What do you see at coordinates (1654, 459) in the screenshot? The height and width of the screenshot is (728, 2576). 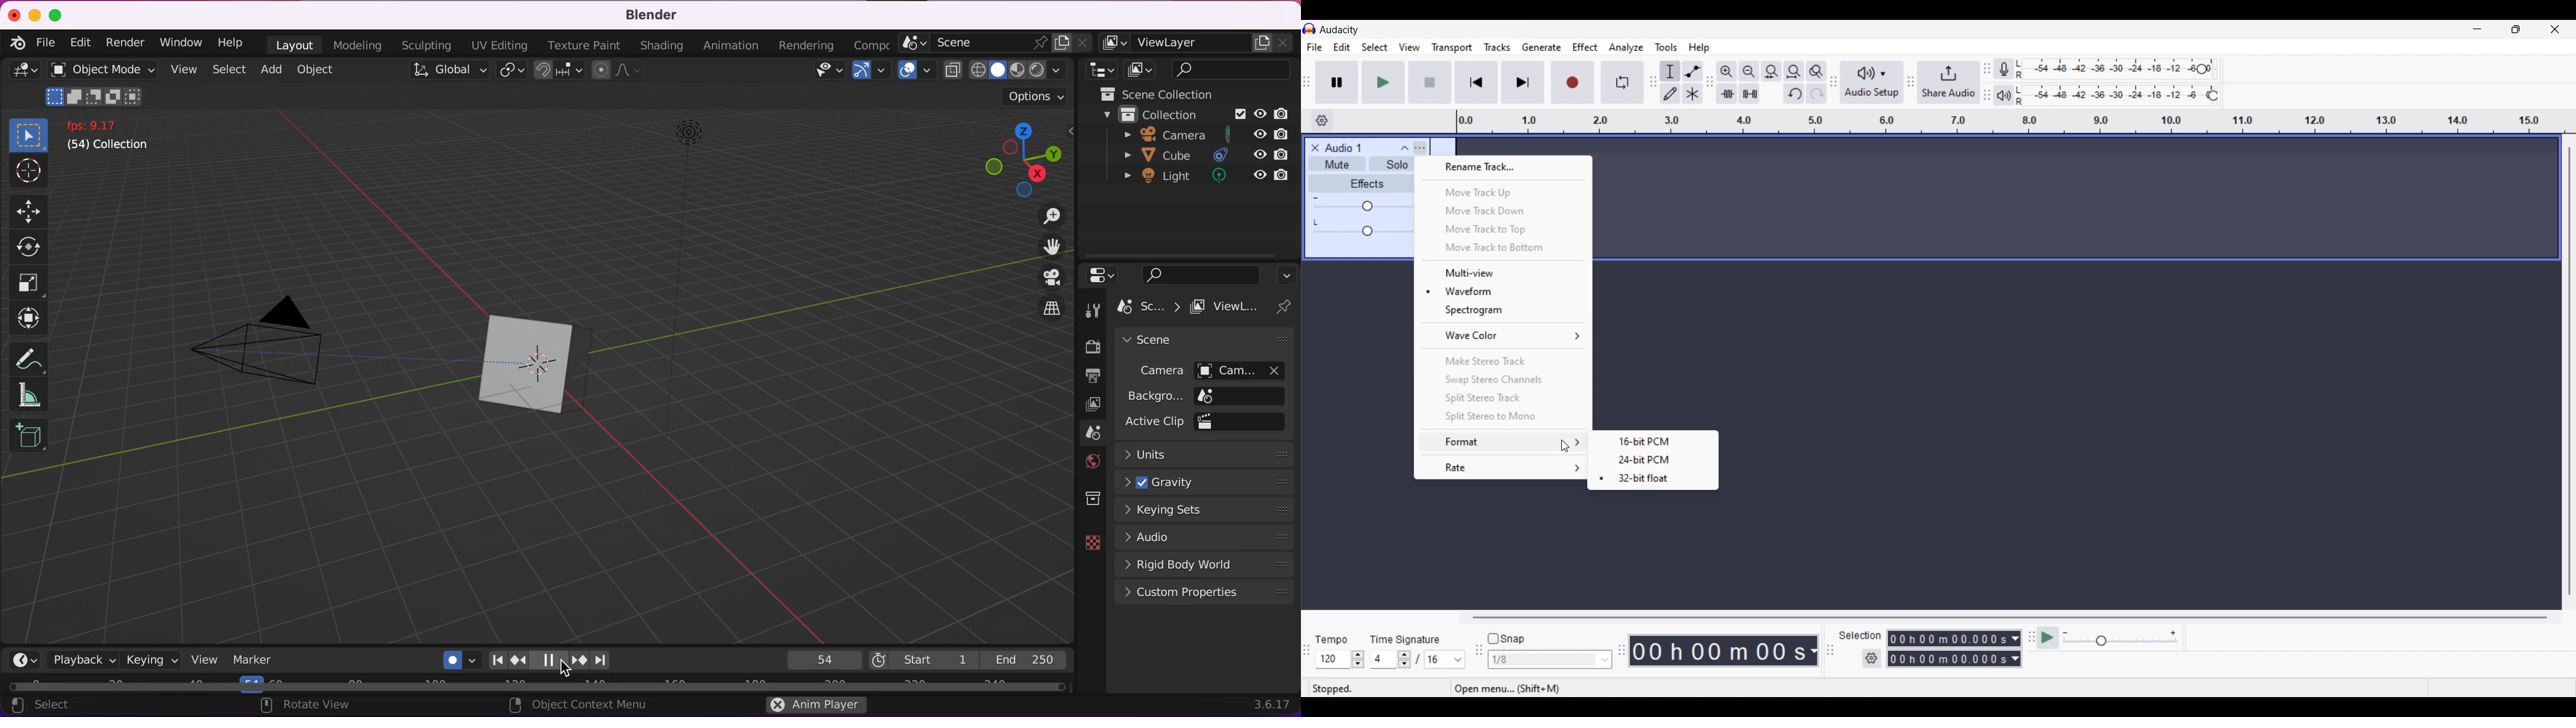 I see `24 bit format option` at bounding box center [1654, 459].